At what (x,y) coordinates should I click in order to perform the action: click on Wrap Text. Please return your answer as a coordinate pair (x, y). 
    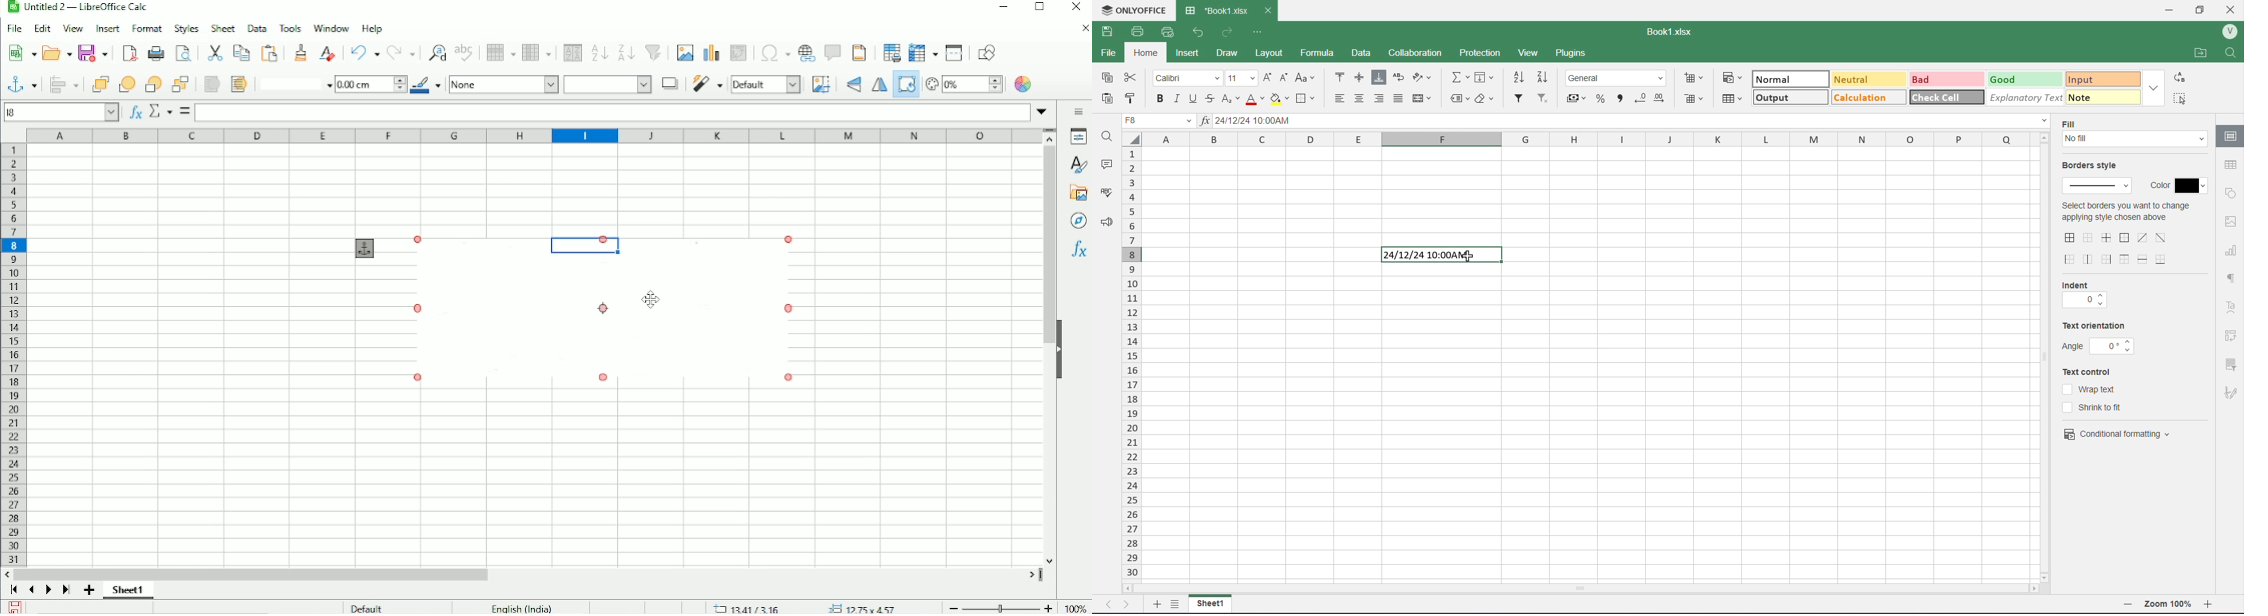
    Looking at the image, I should click on (1398, 78).